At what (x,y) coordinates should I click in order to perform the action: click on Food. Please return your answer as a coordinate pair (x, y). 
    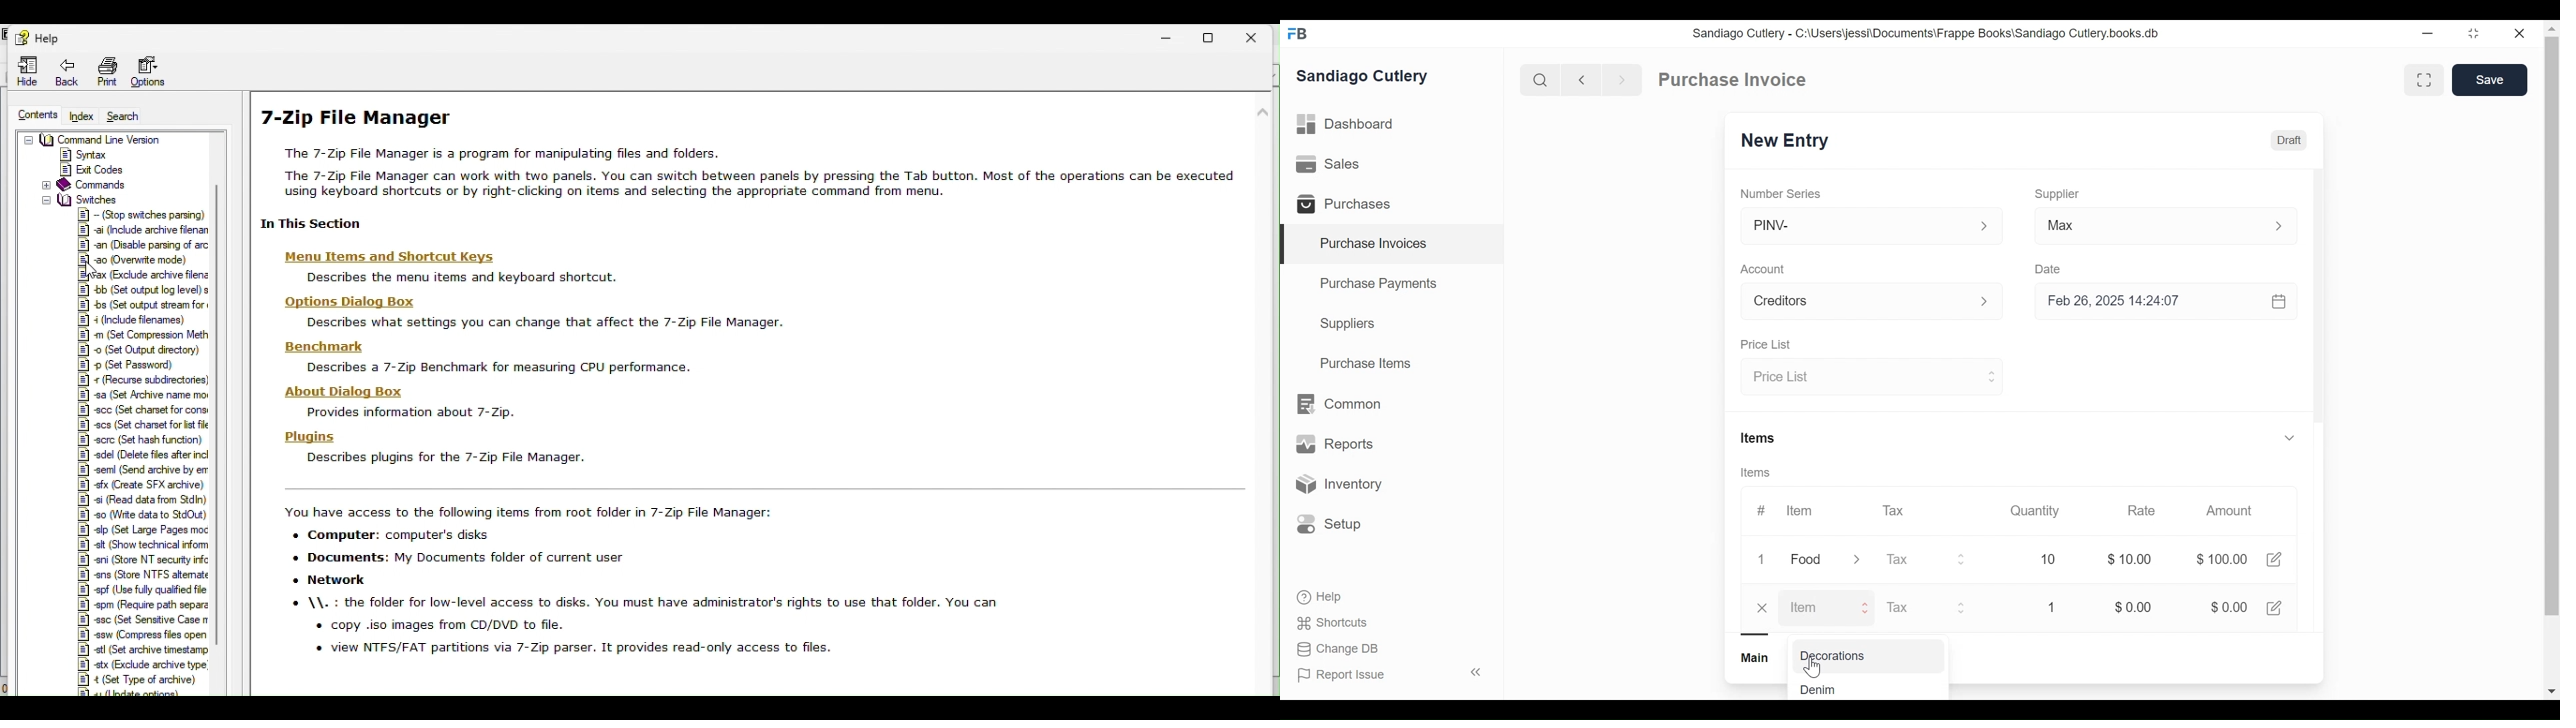
    Looking at the image, I should click on (1807, 559).